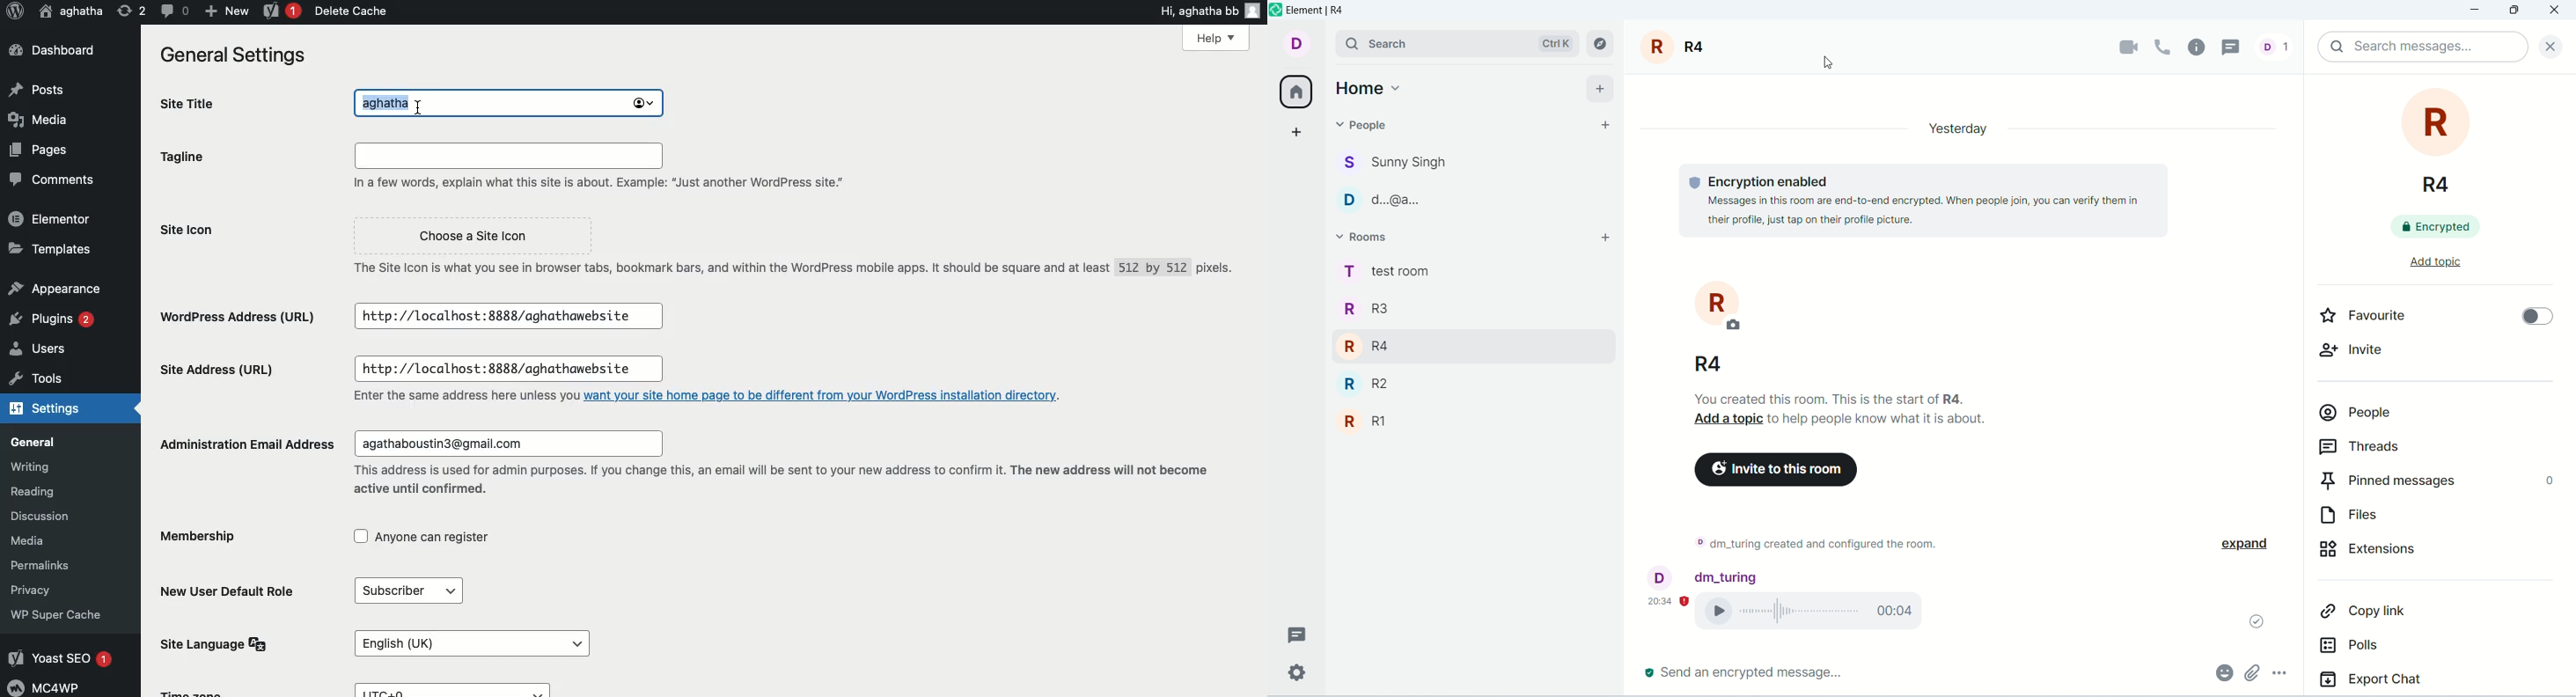 This screenshot has height=700, width=2576. I want to click on options, so click(2288, 675).